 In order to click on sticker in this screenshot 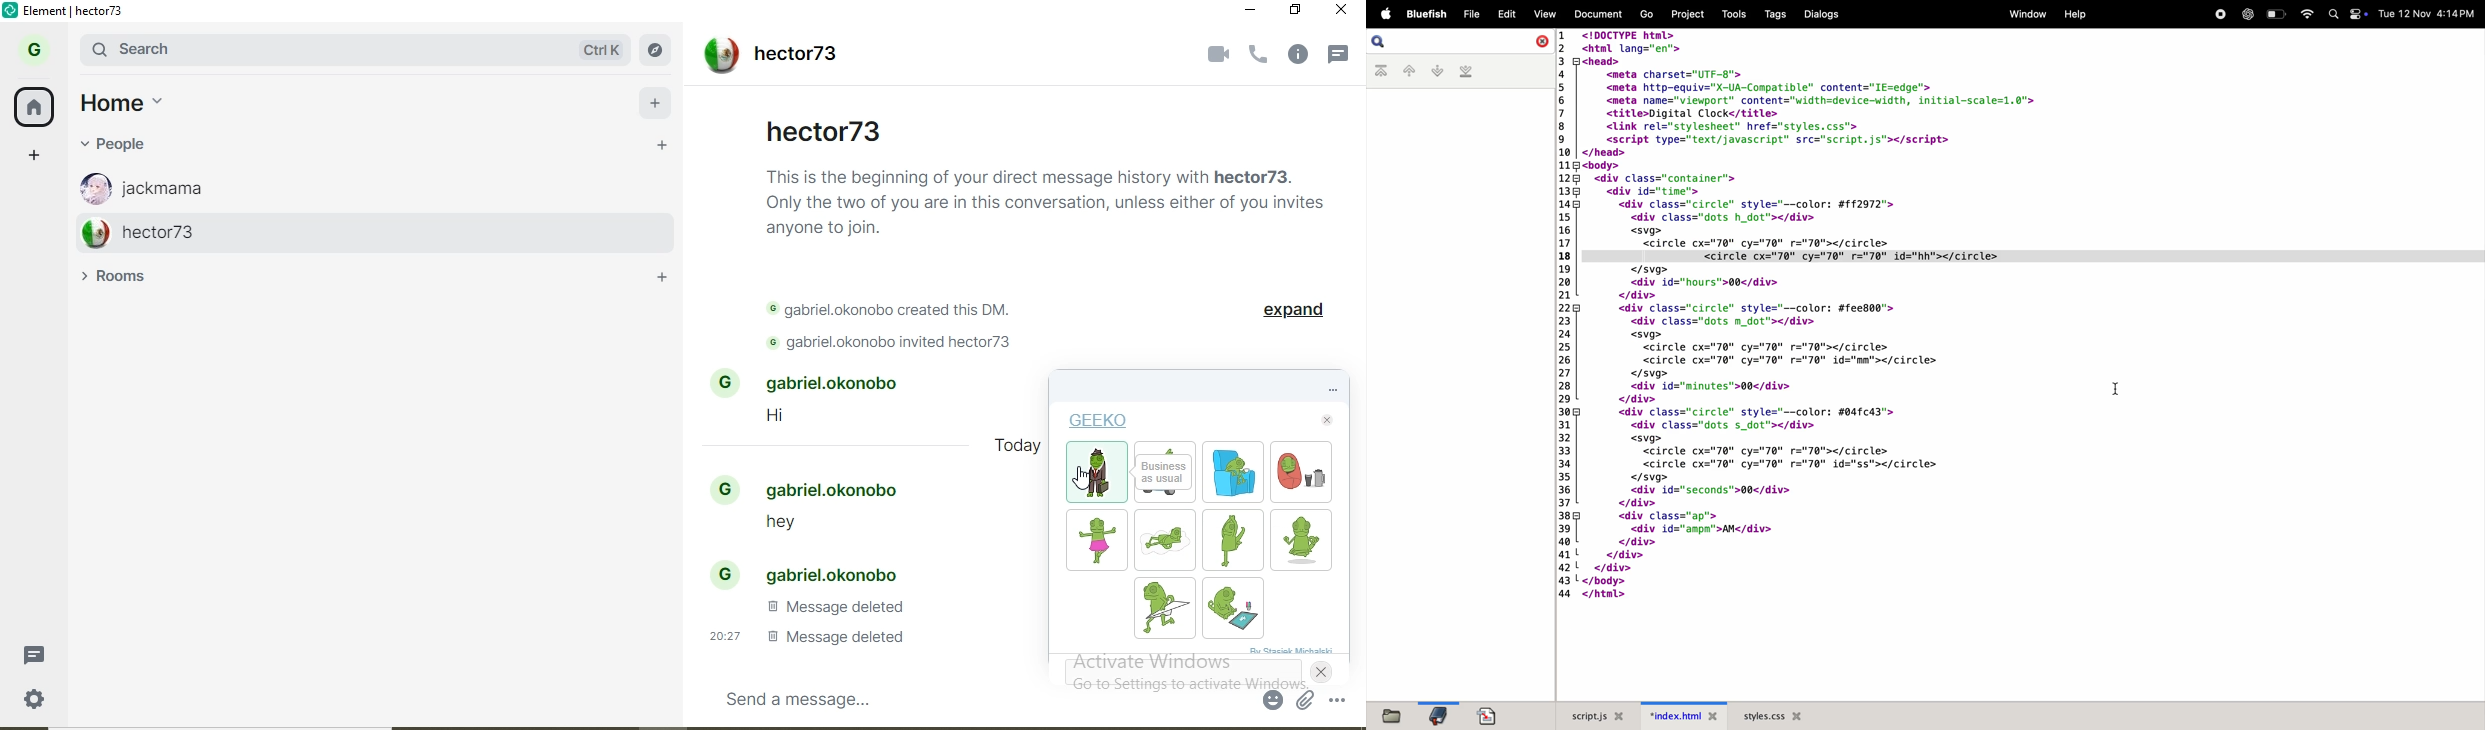, I will do `click(1098, 473)`.